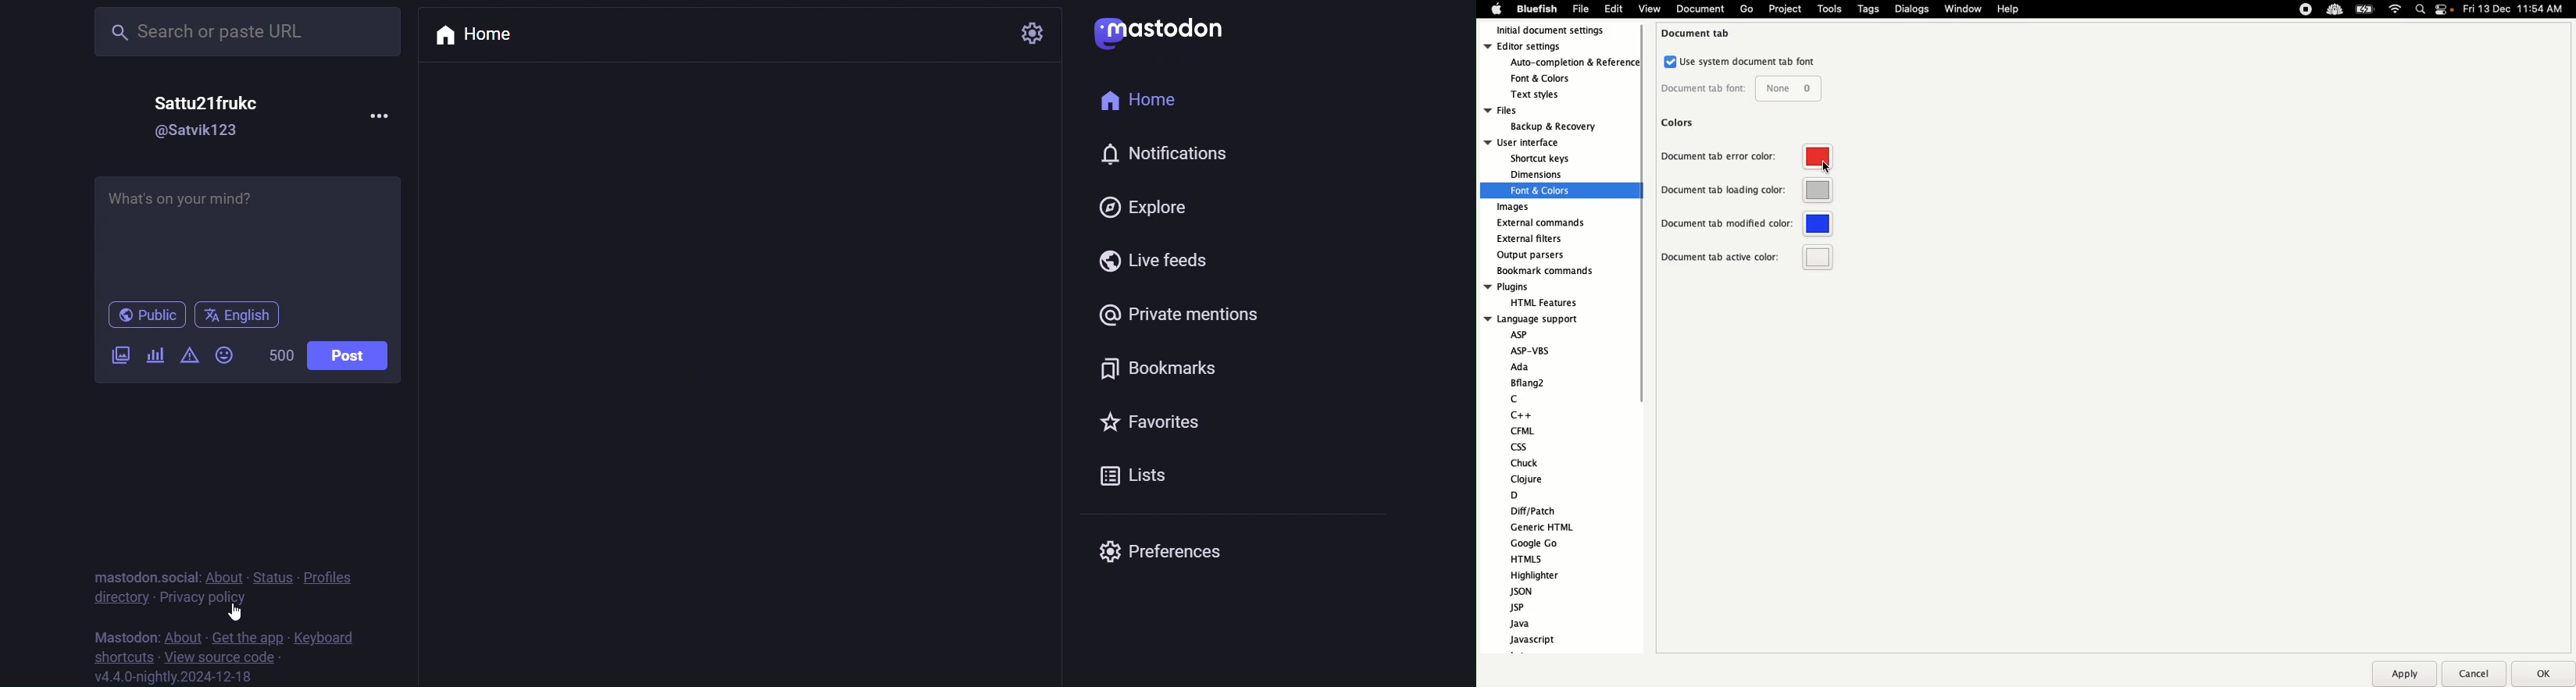  Describe the element at coordinates (226, 354) in the screenshot. I see `emoji` at that location.